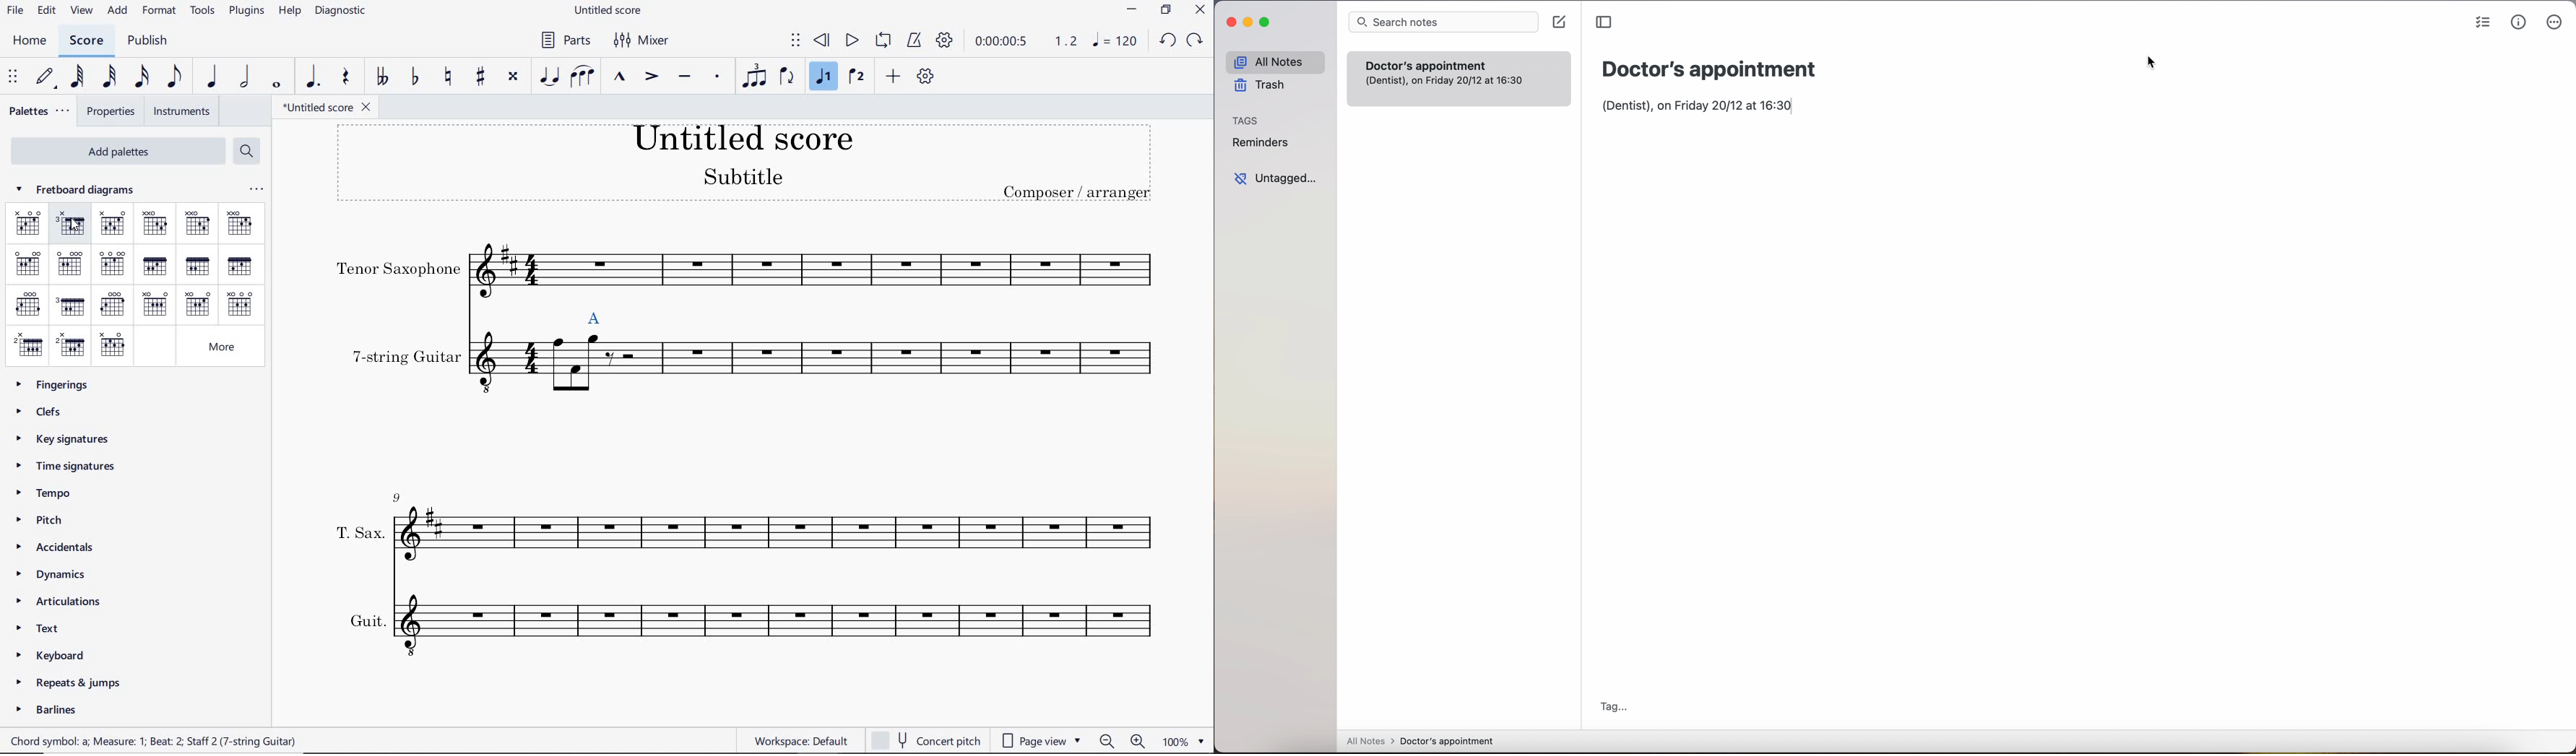 The image size is (2576, 756). I want to click on Doctor's appointment, so click(1721, 67).